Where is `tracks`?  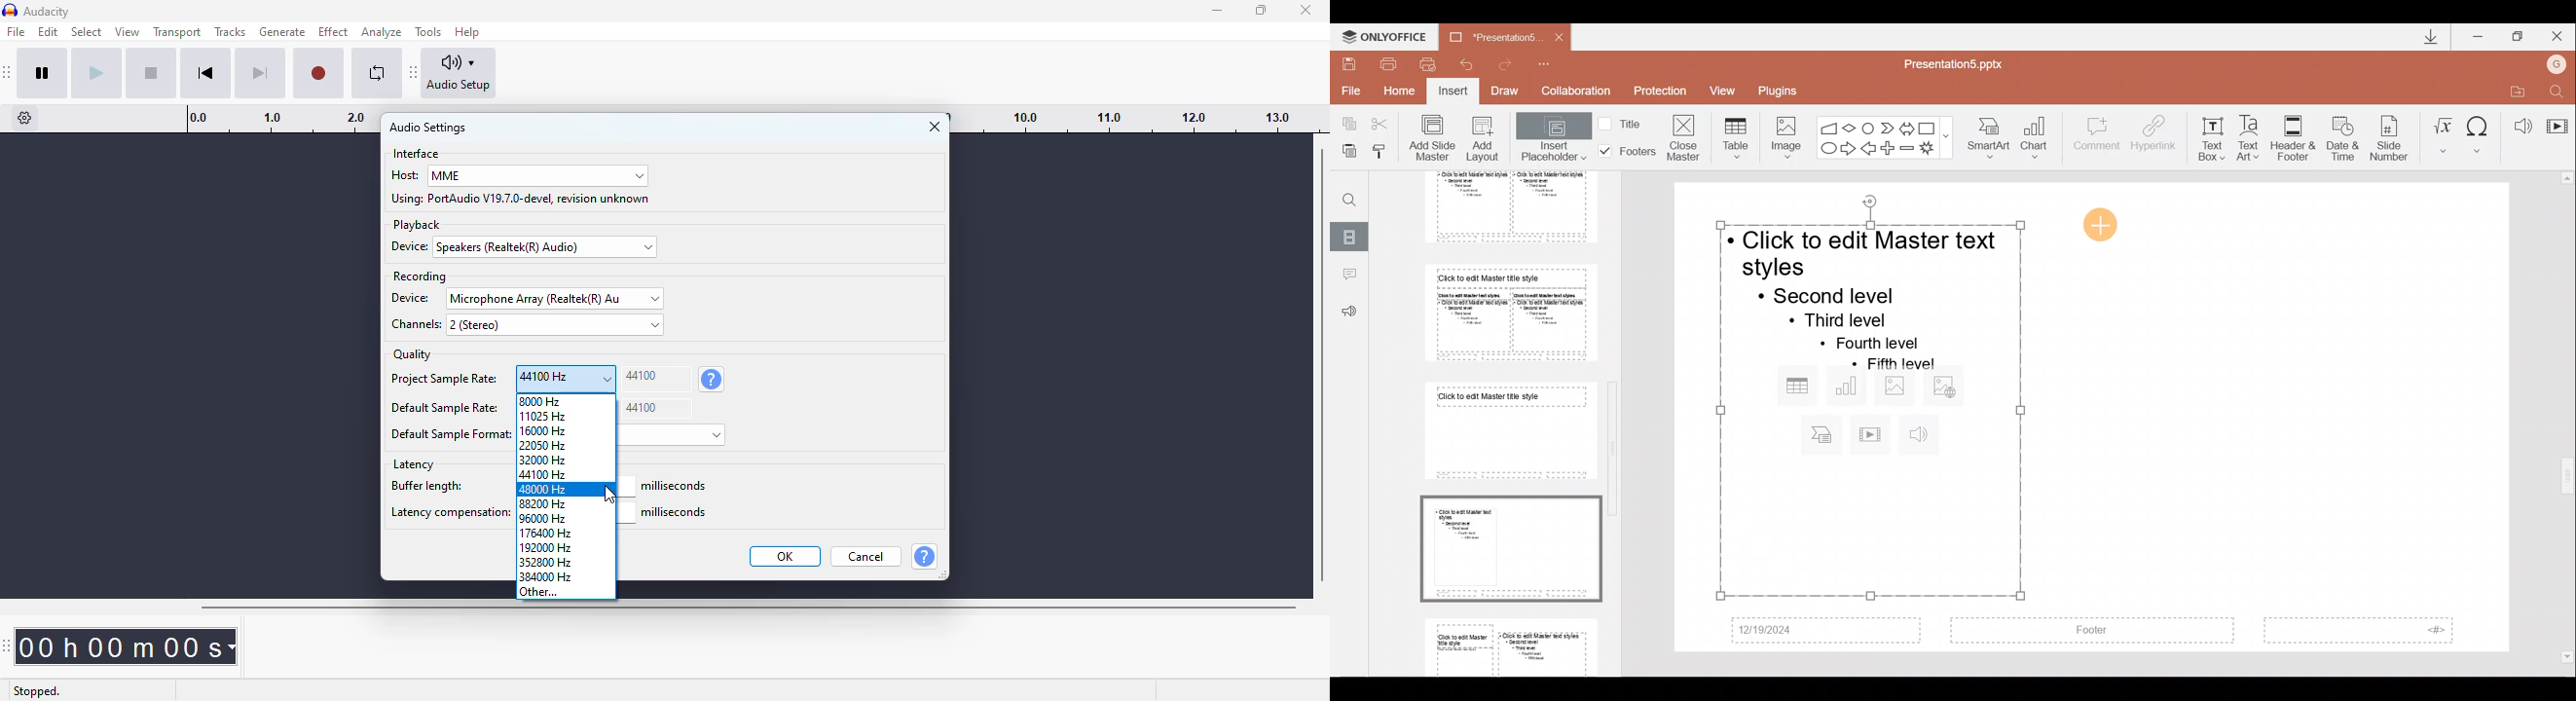 tracks is located at coordinates (230, 32).